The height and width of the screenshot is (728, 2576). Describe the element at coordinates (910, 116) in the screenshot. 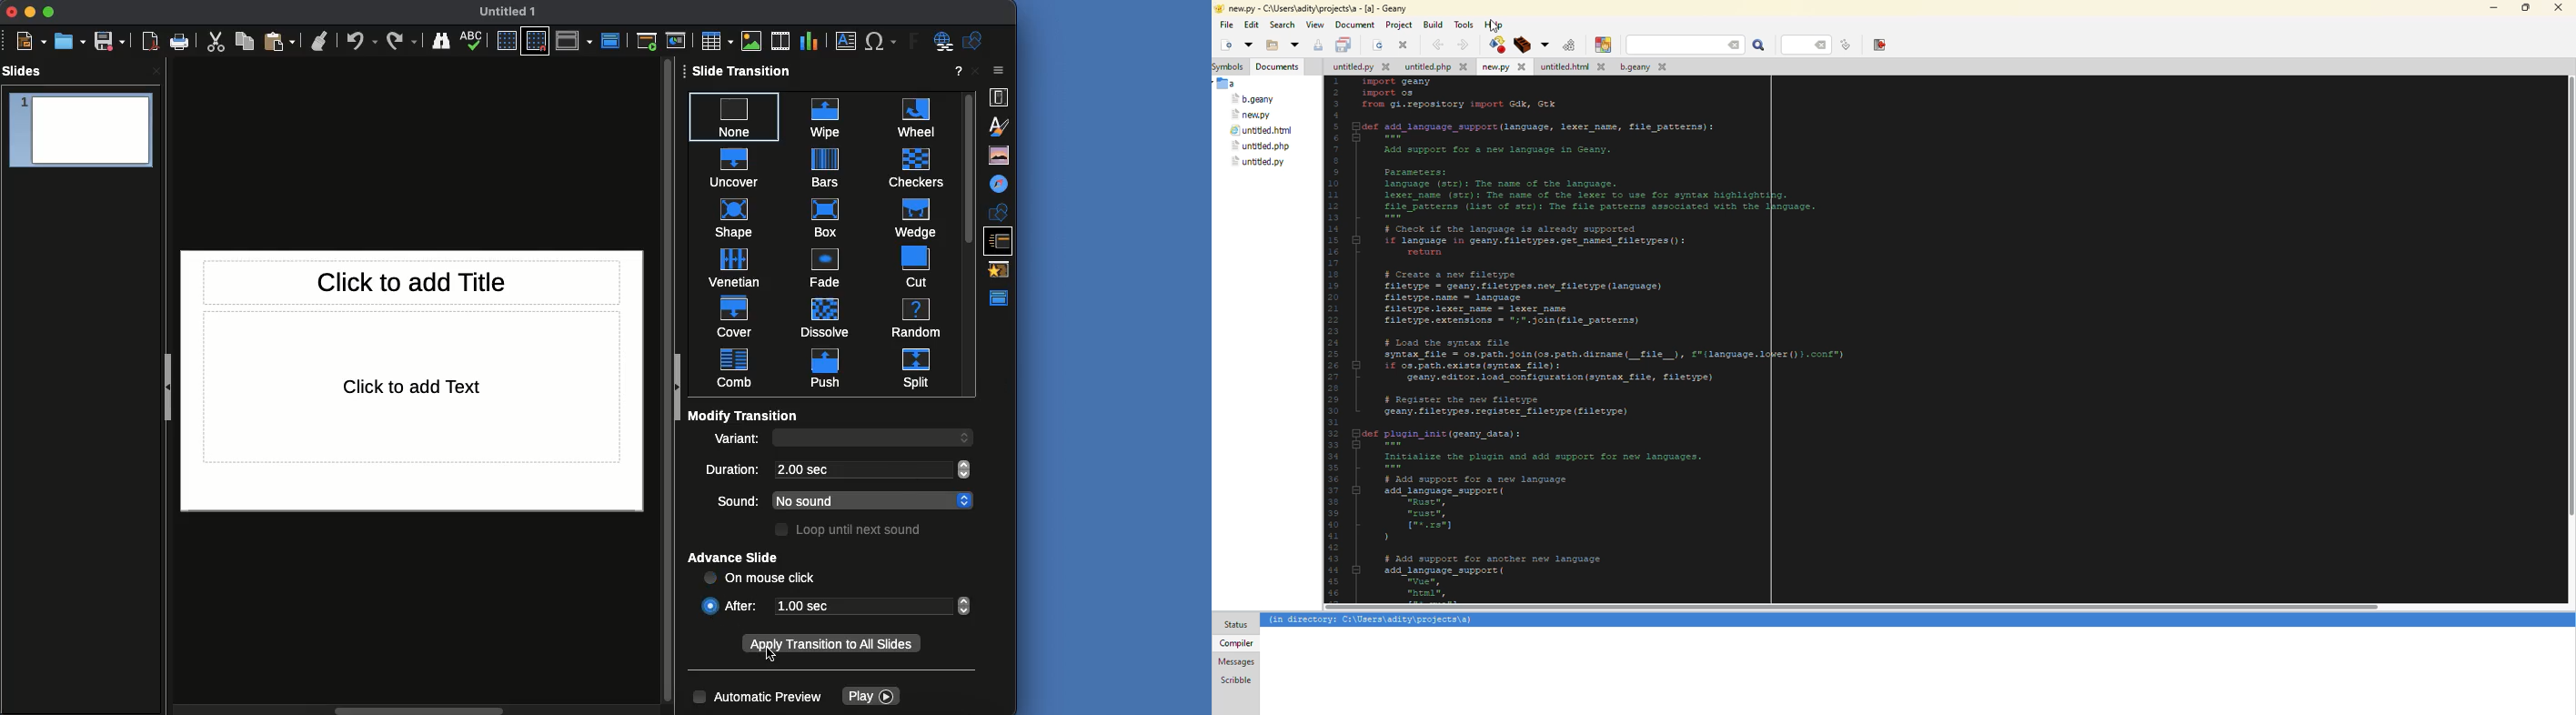

I see `wheel` at that location.